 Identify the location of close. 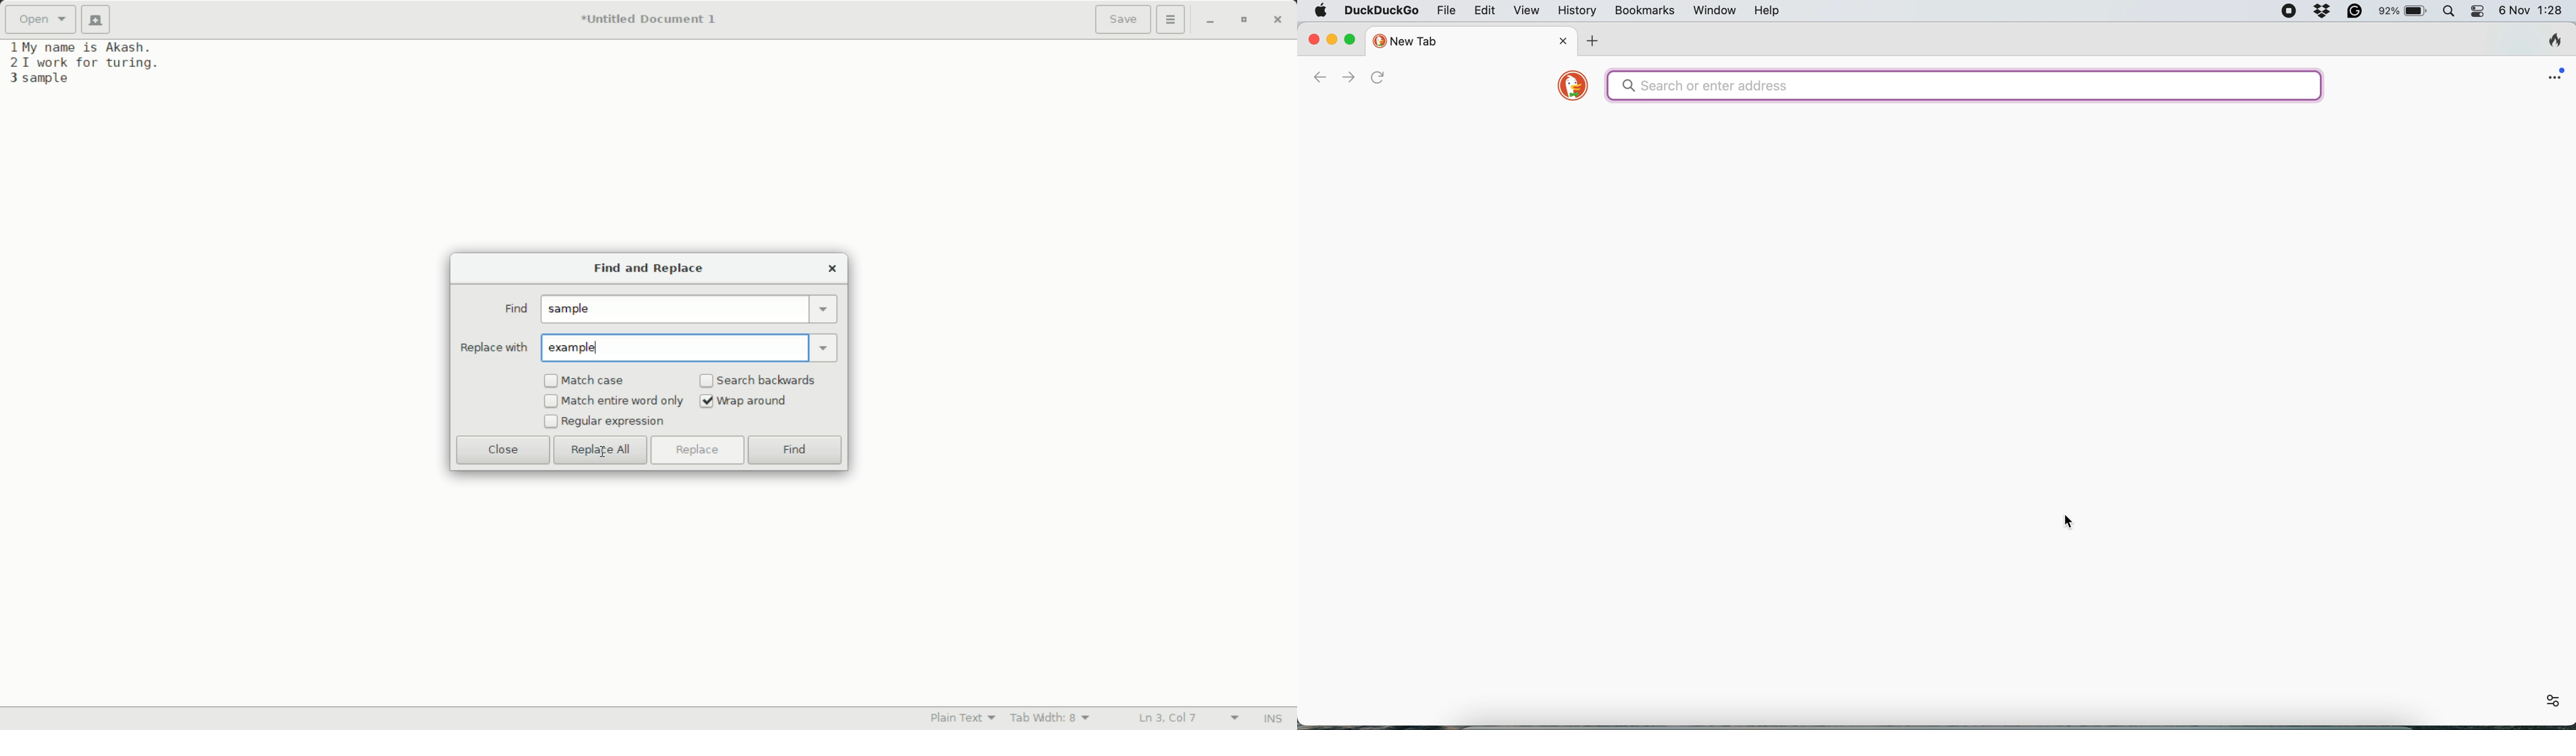
(1314, 38).